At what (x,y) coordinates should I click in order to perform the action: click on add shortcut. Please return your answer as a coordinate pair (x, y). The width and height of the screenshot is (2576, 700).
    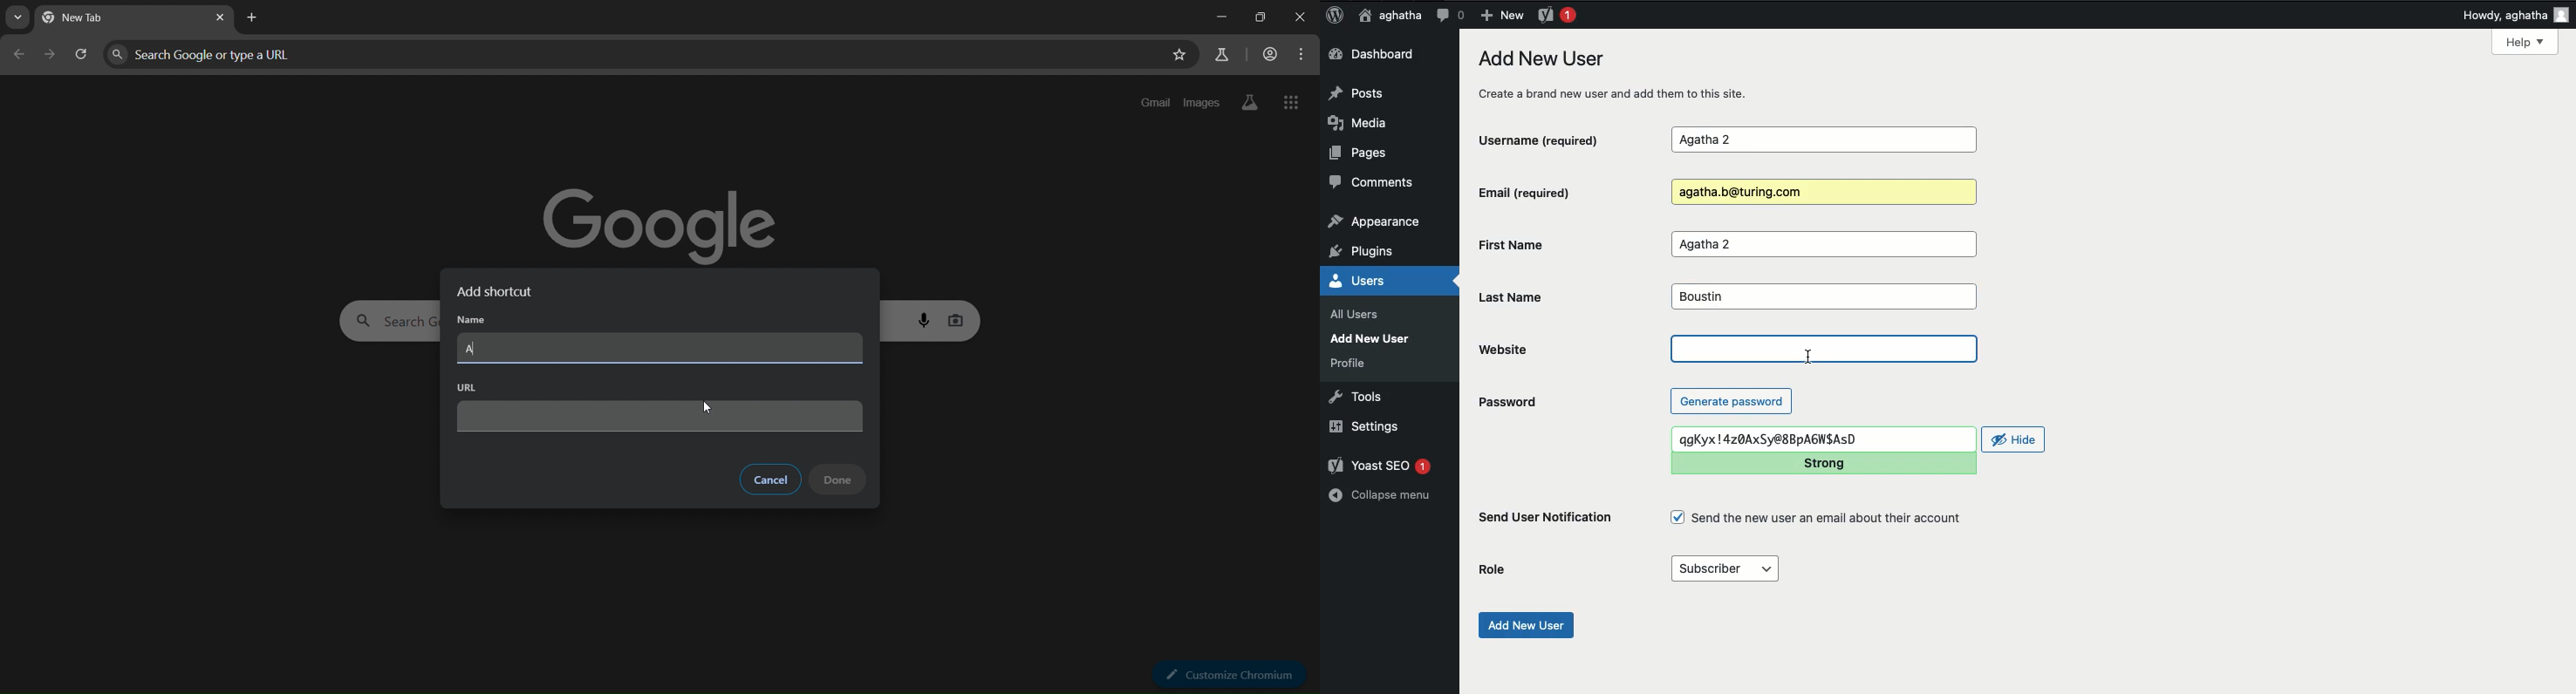
    Looking at the image, I should click on (501, 292).